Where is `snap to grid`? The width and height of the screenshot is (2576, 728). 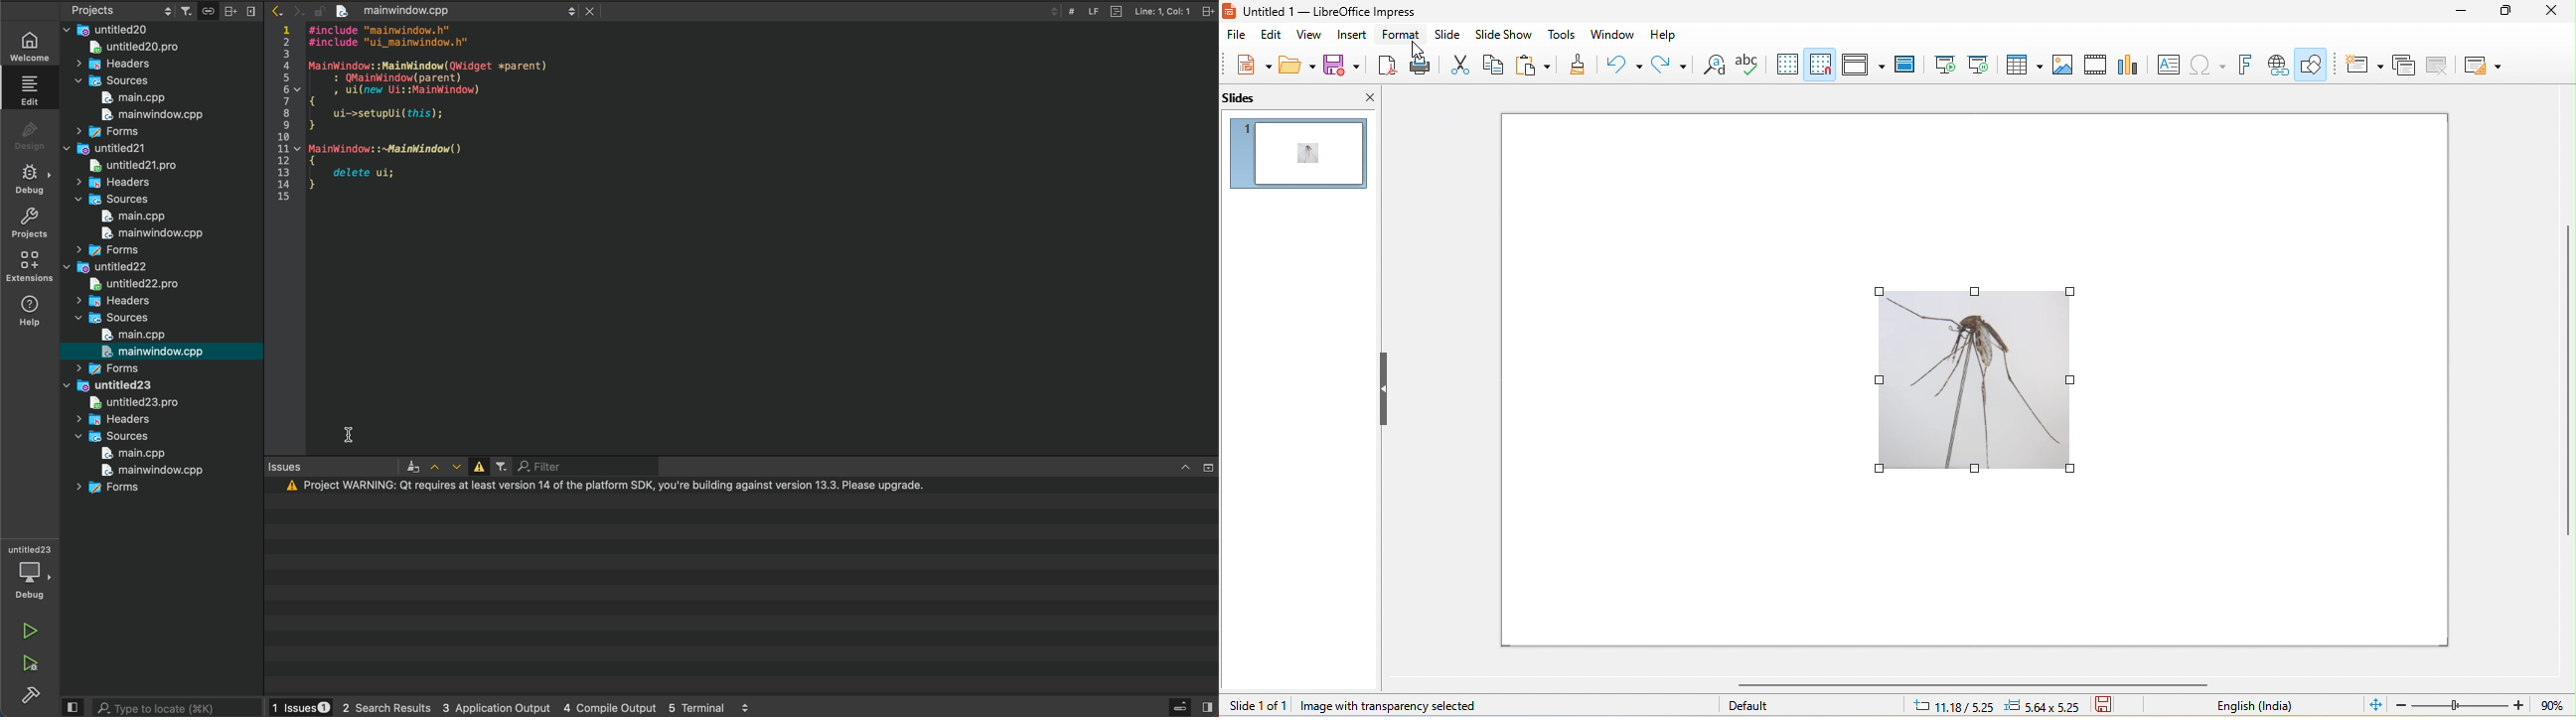
snap to grid is located at coordinates (1819, 65).